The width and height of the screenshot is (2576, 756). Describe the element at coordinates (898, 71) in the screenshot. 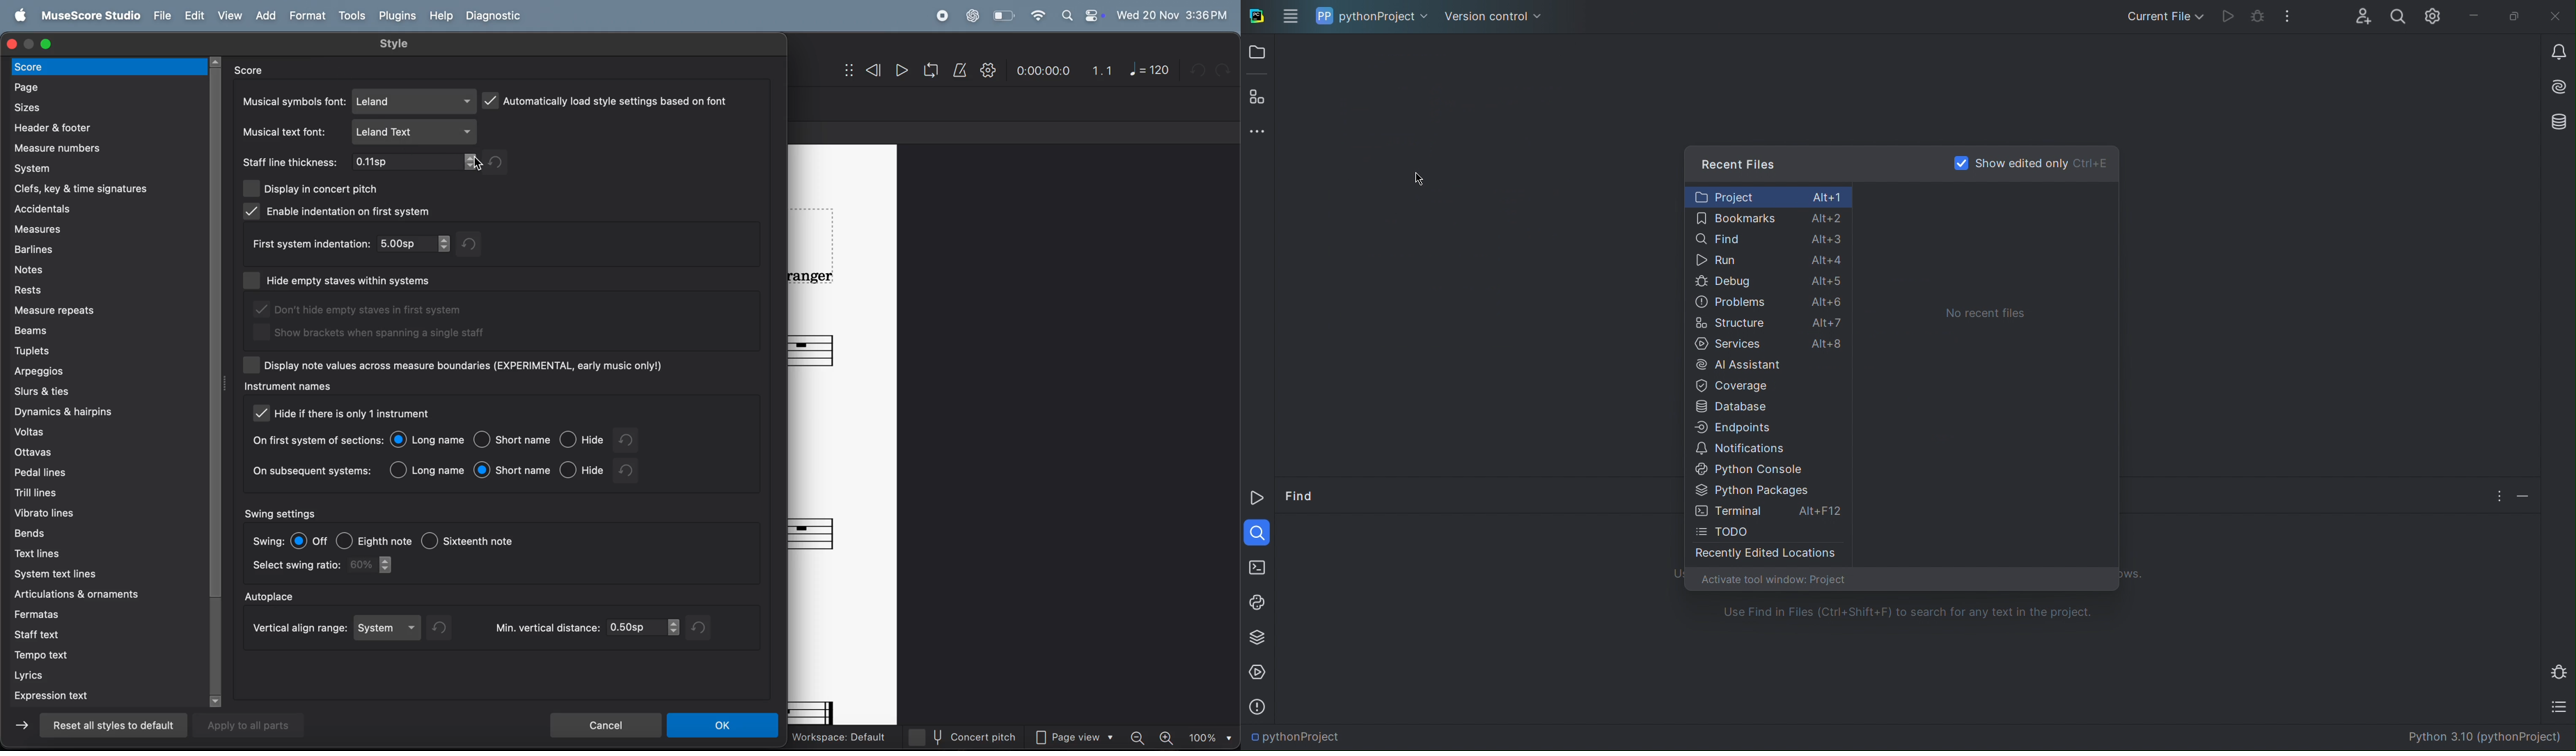

I see `` at that location.